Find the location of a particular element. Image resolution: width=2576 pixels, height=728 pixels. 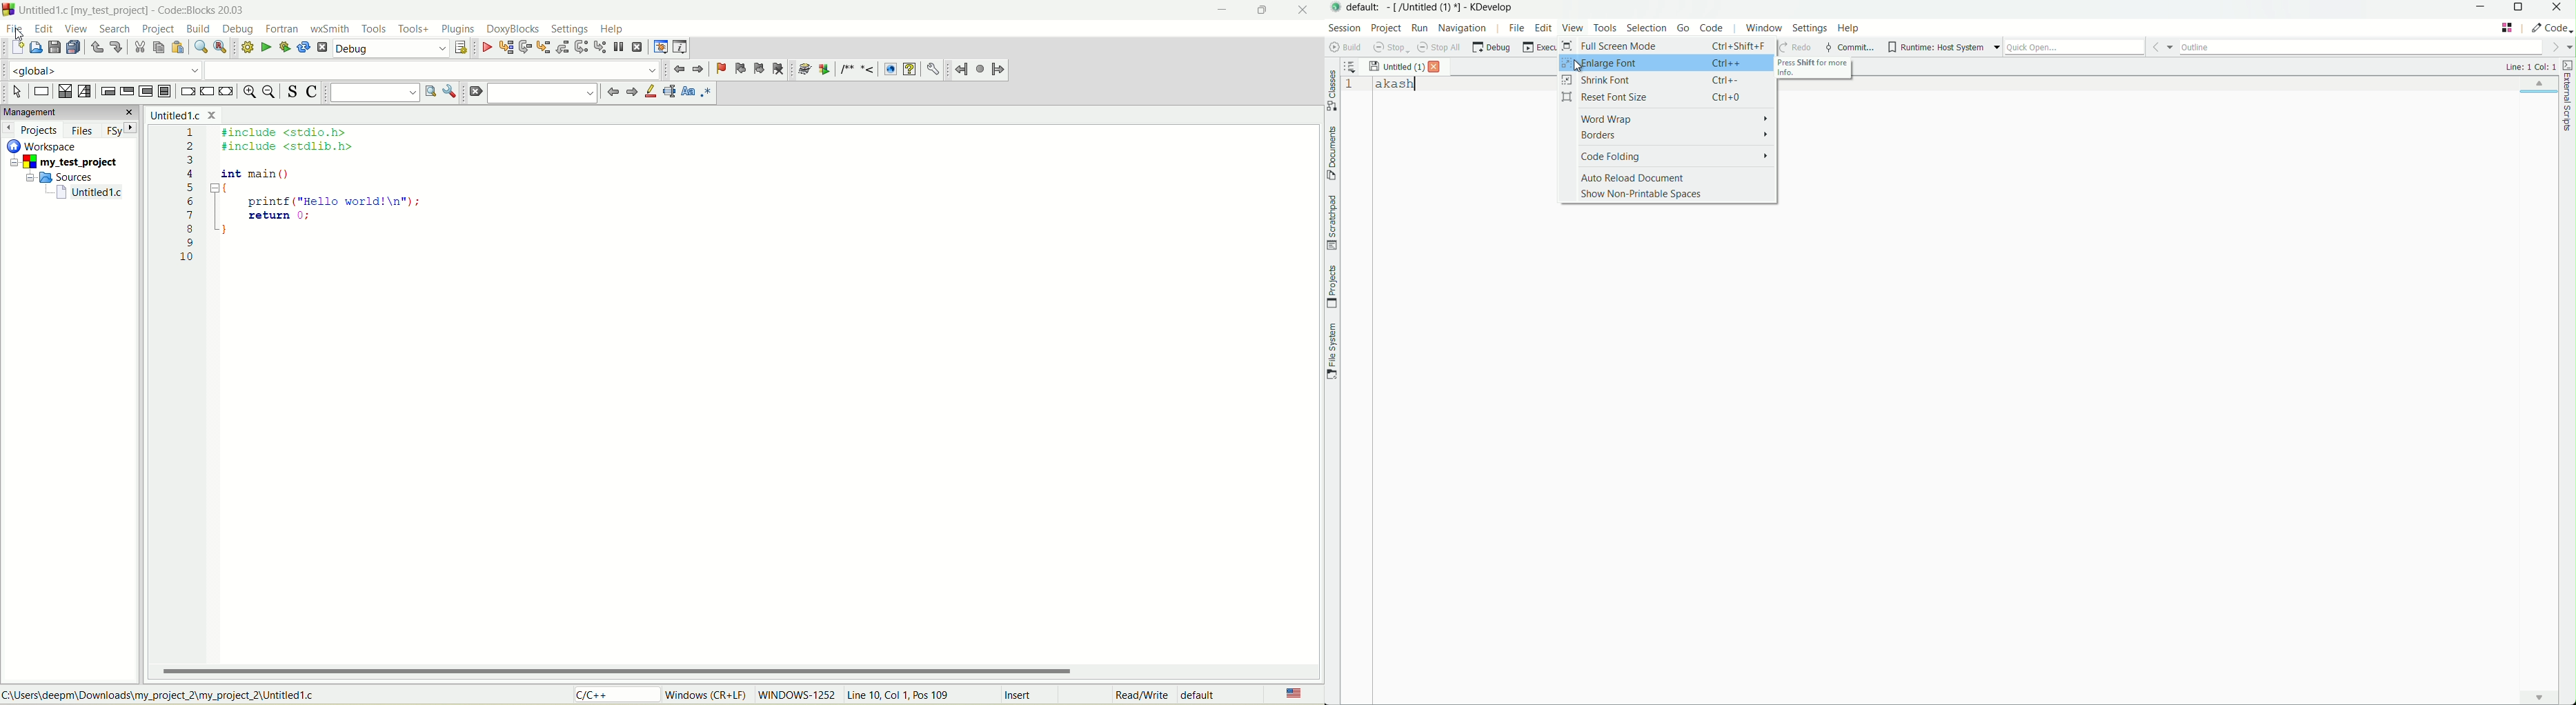

open is located at coordinates (37, 47).